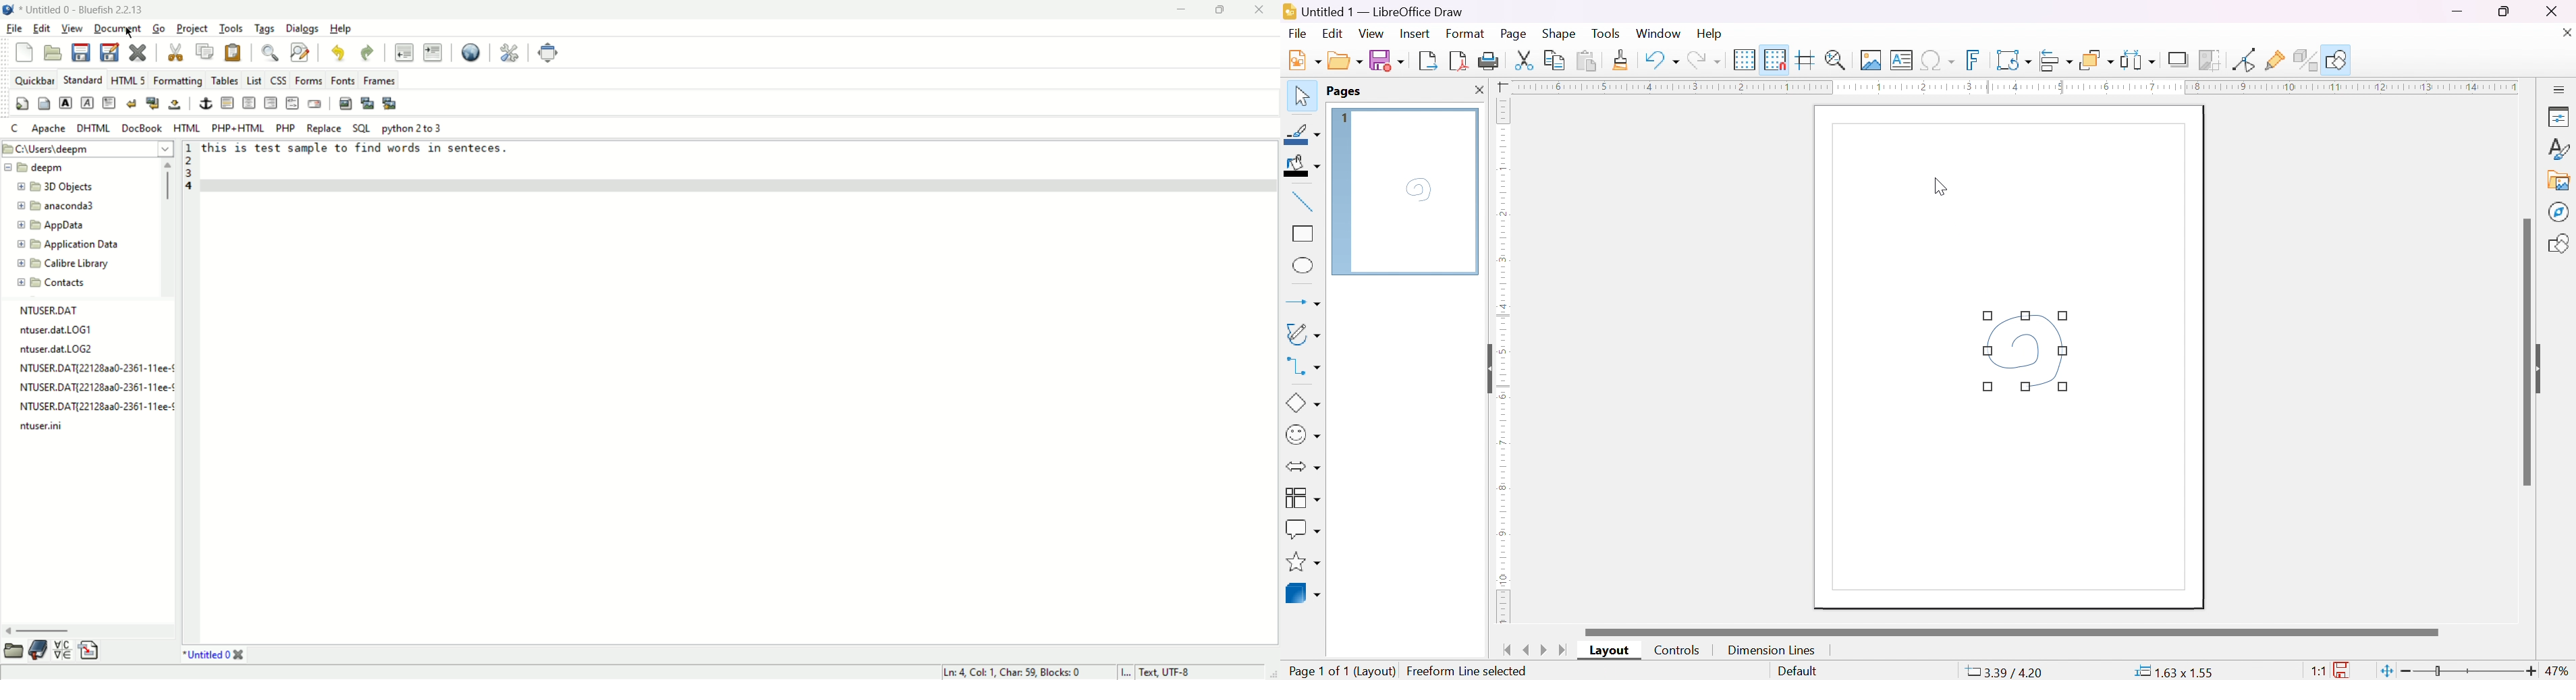 The width and height of the screenshot is (2576, 700). I want to click on cursor, so click(129, 33).